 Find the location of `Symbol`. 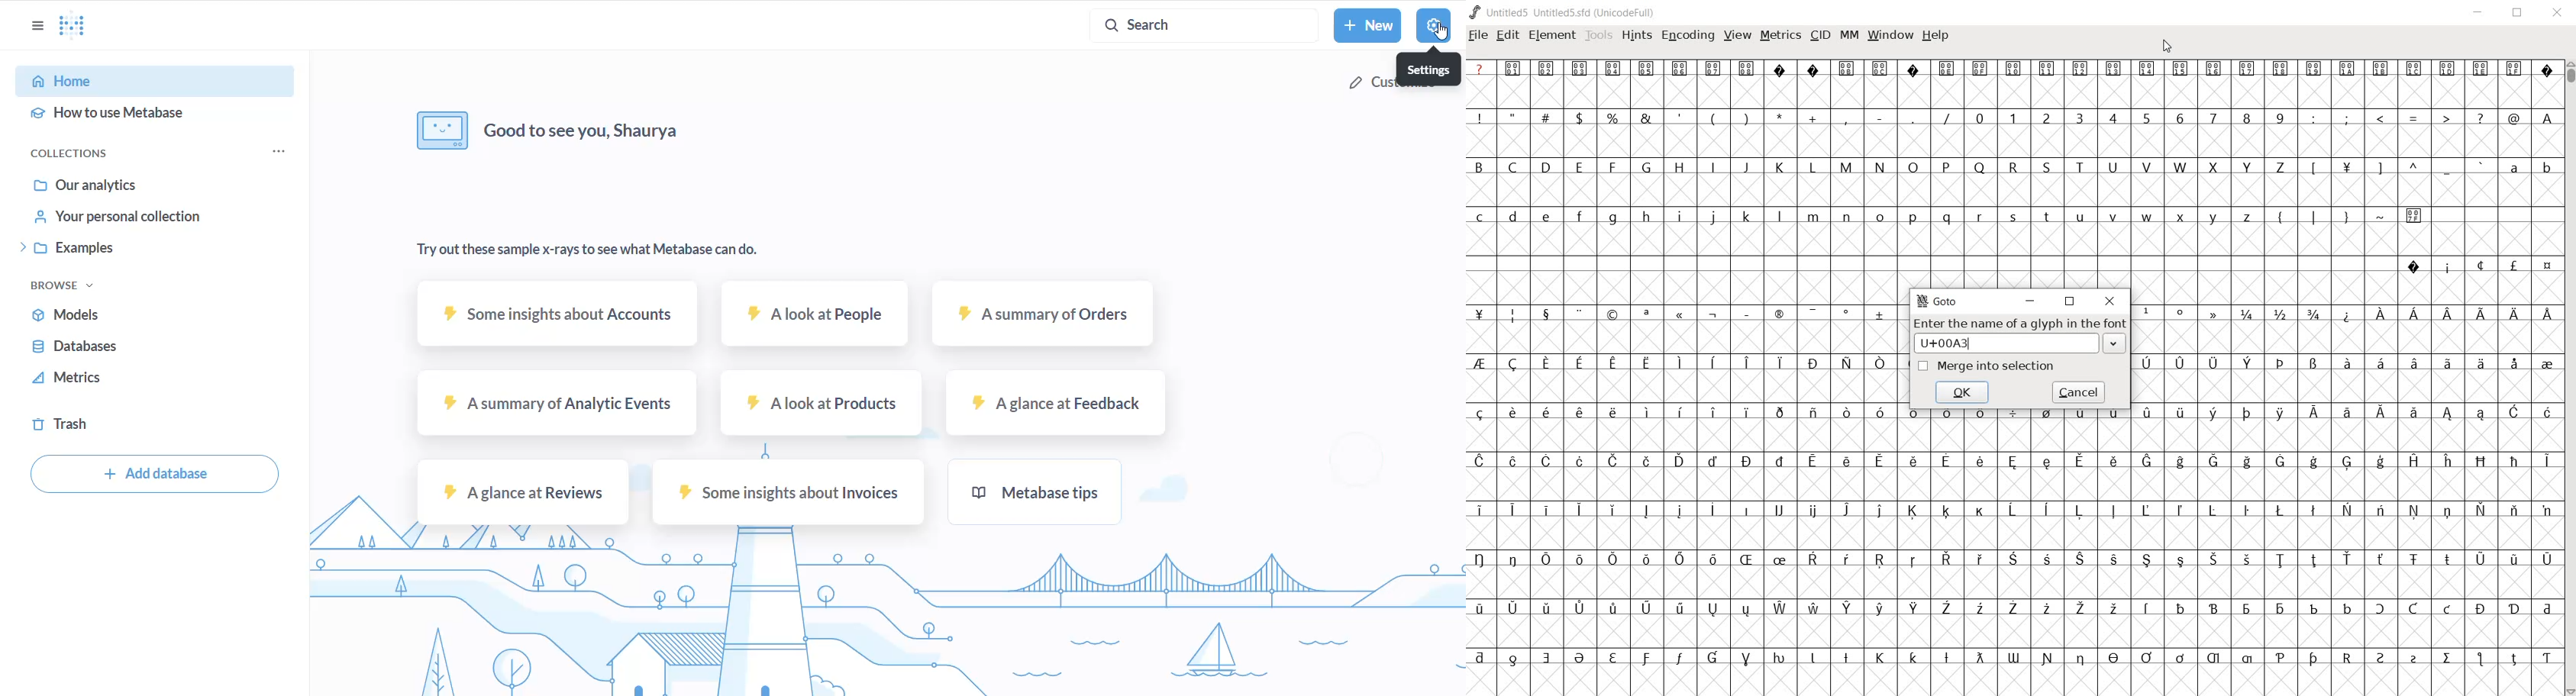

Symbol is located at coordinates (2347, 463).